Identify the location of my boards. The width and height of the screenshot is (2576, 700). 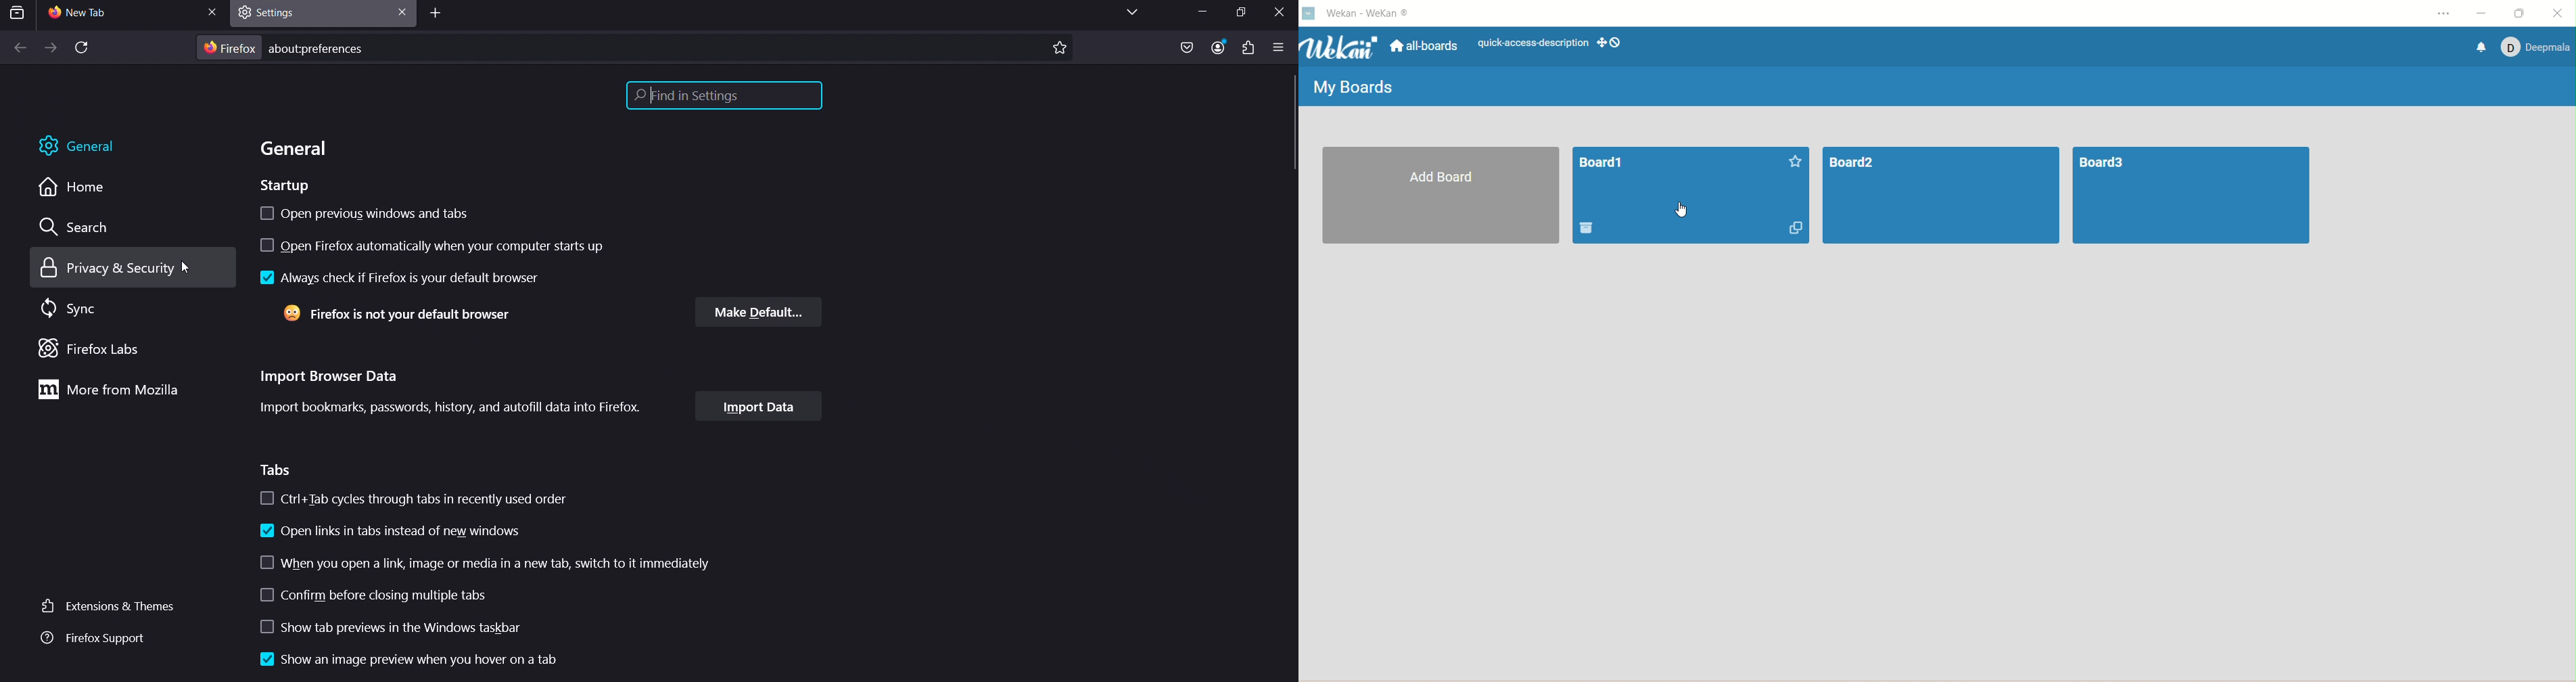
(1356, 87).